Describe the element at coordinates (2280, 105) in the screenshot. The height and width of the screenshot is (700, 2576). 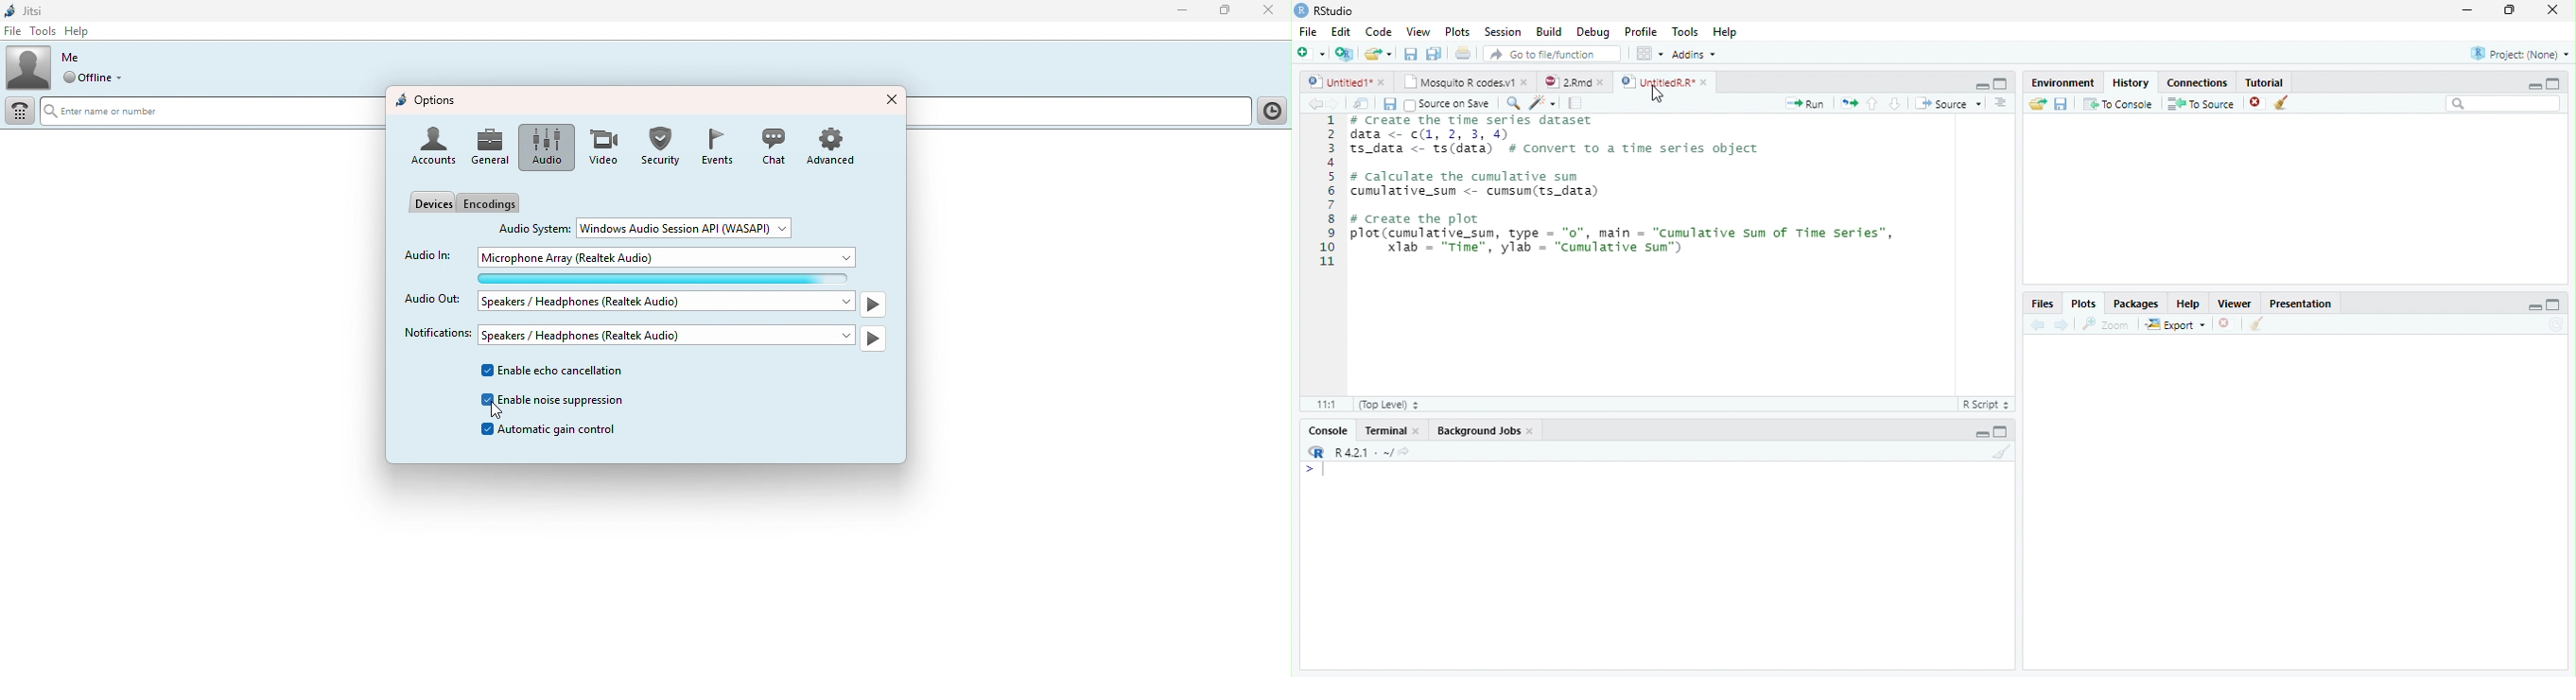
I see `Clear Console` at that location.